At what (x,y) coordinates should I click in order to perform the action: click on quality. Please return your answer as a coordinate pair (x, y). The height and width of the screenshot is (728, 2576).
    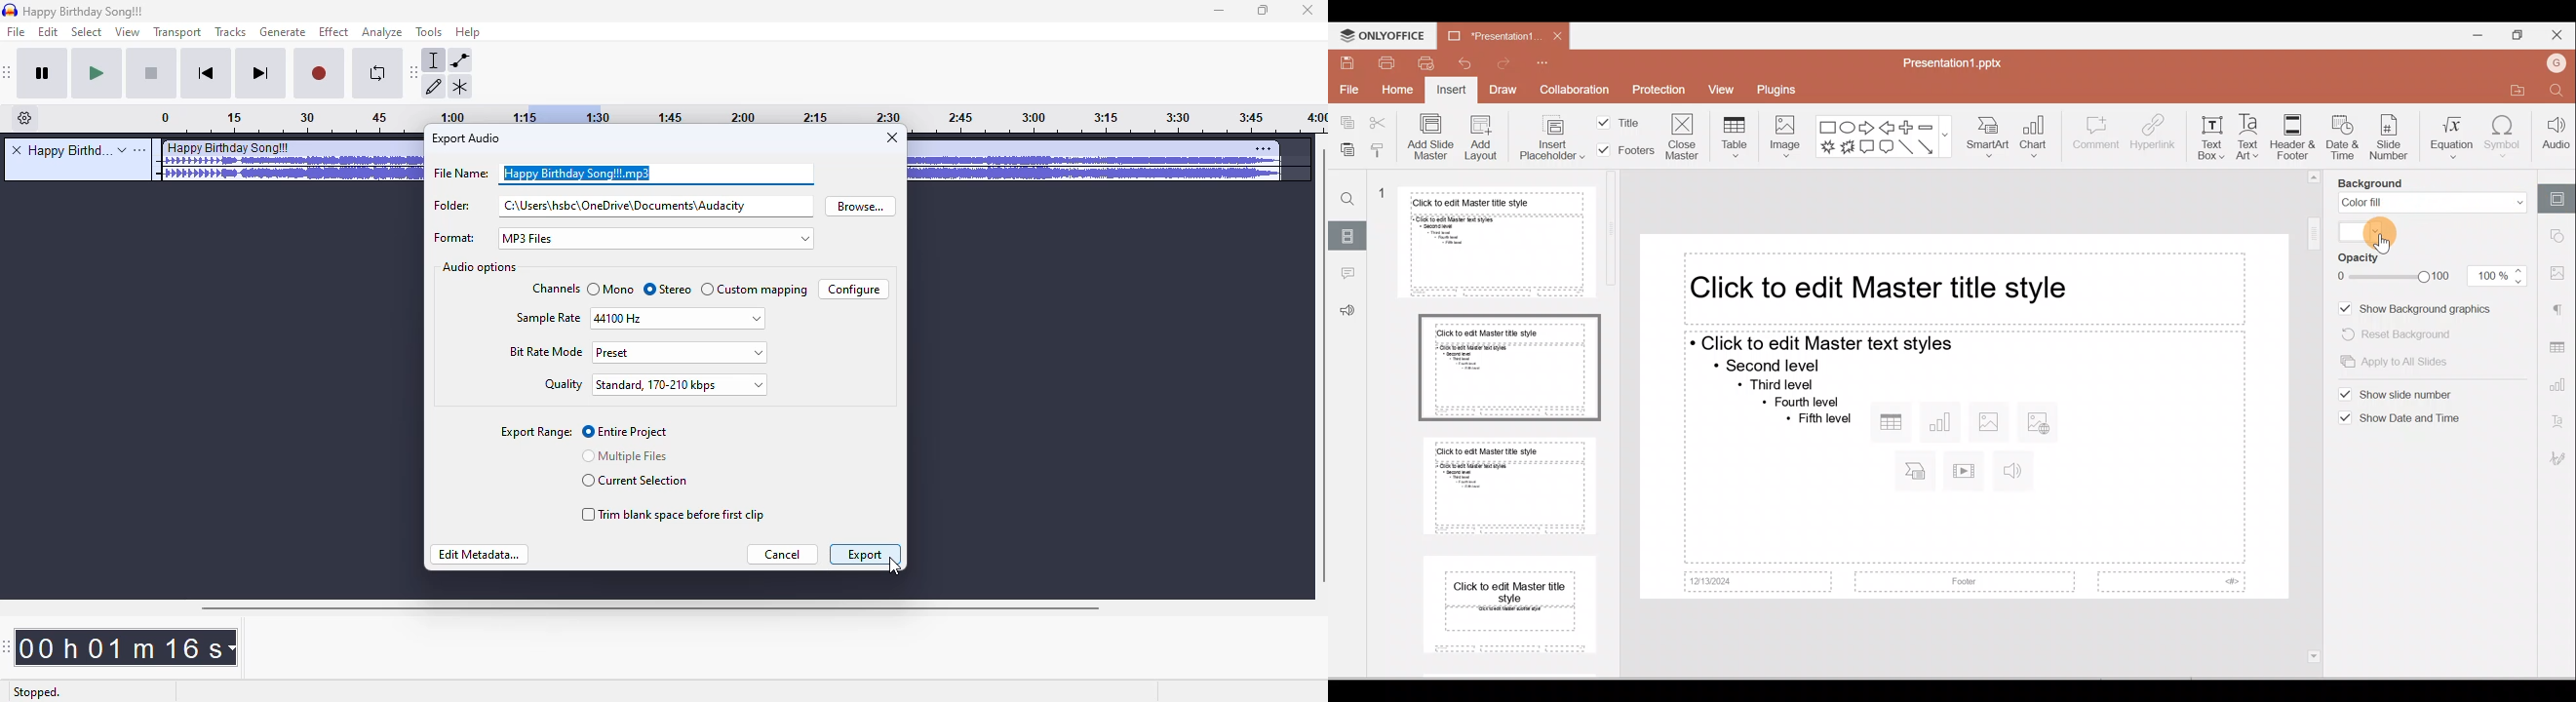
    Looking at the image, I should click on (562, 384).